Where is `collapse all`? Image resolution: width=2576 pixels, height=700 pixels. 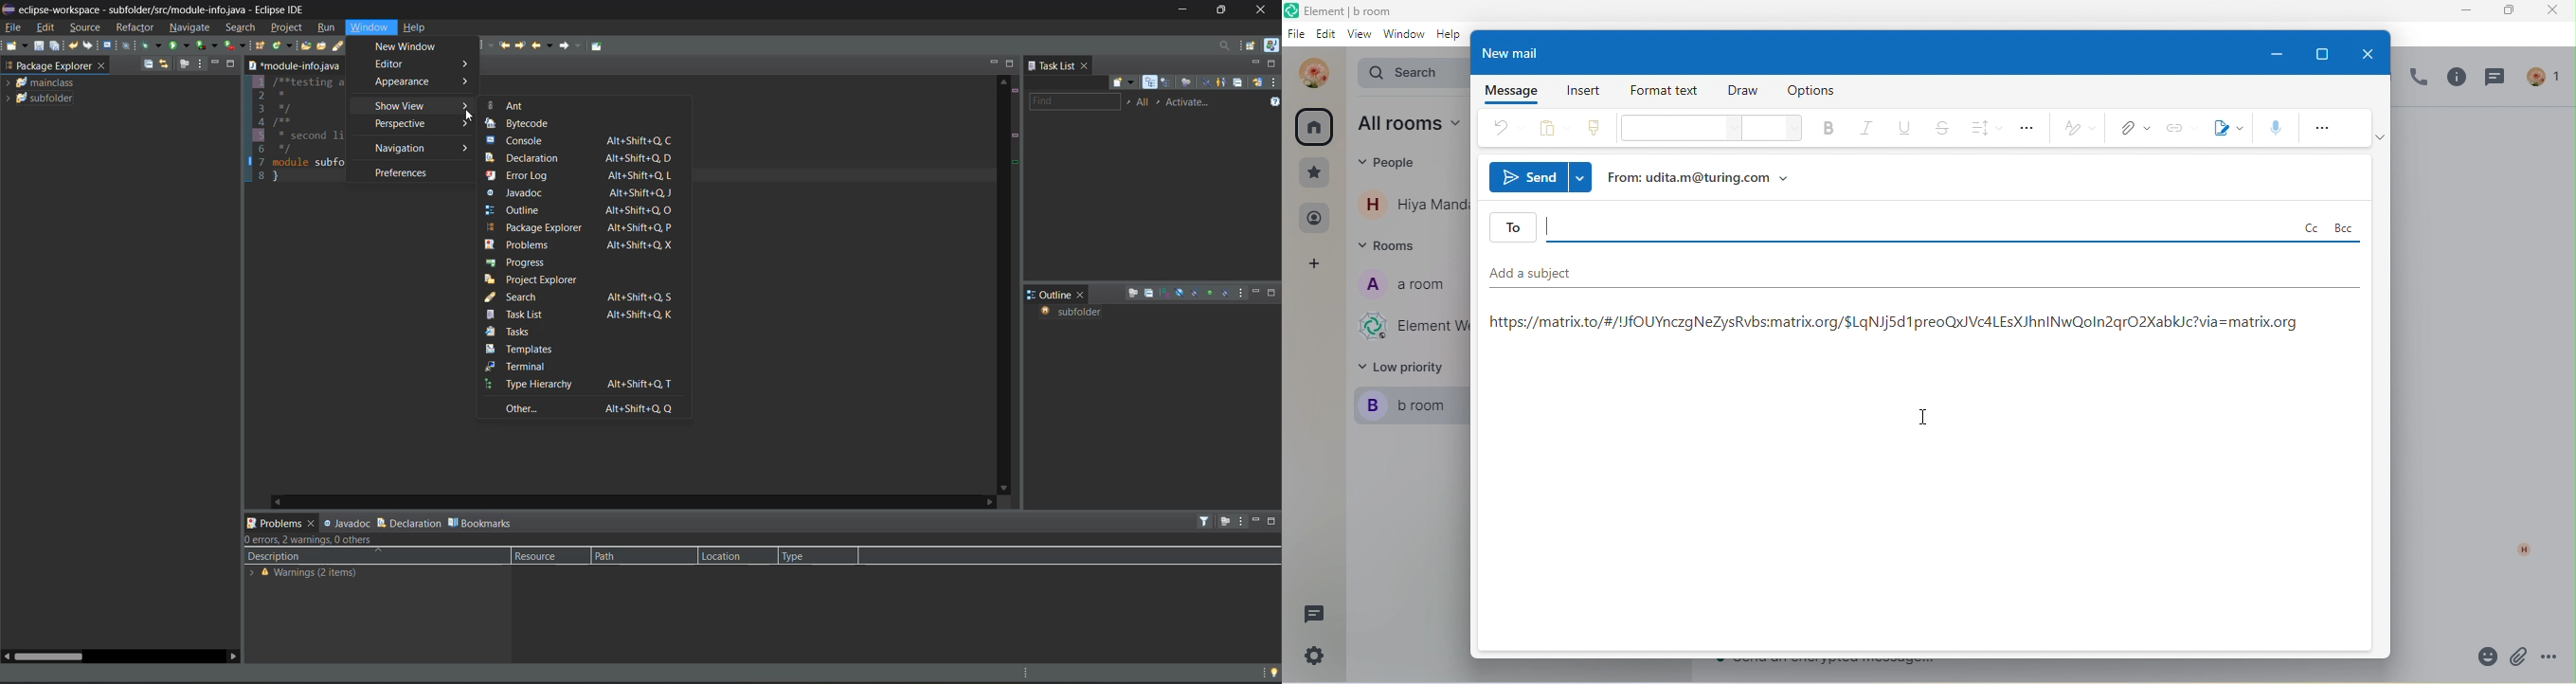
collapse all is located at coordinates (1151, 293).